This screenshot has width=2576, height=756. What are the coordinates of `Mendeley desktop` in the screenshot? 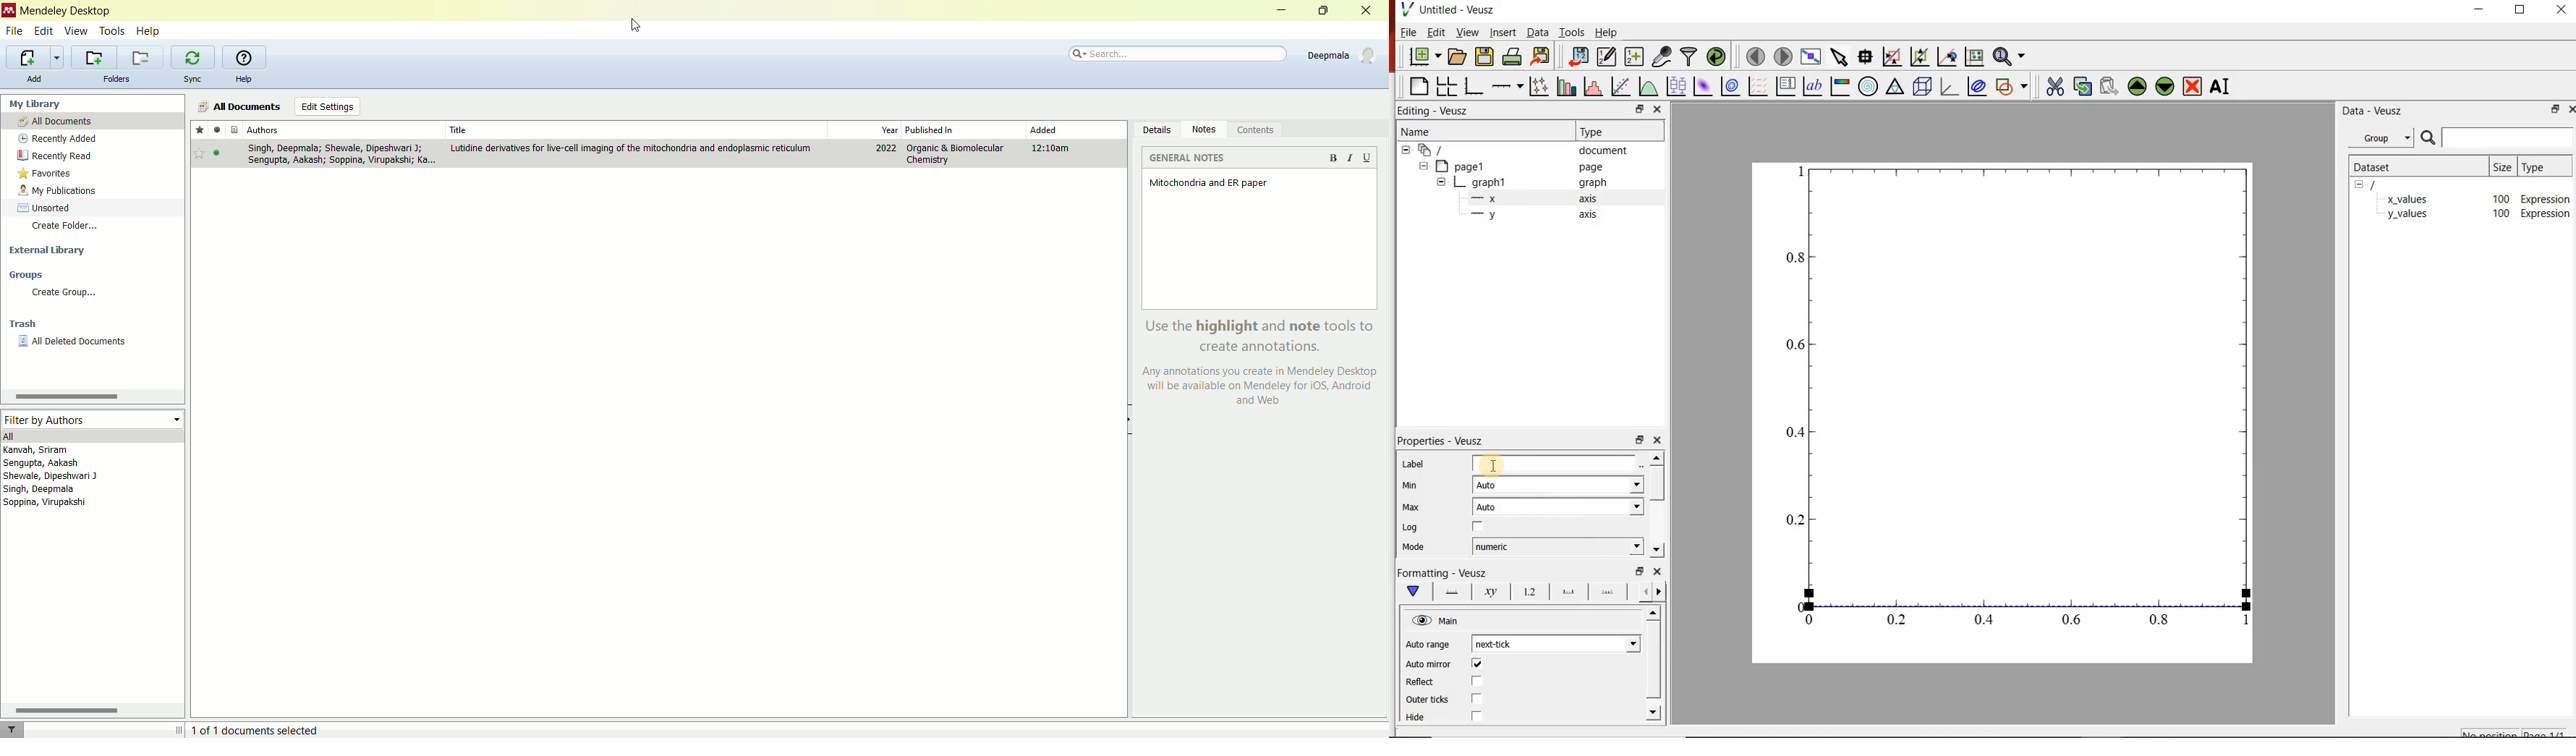 It's located at (67, 12).